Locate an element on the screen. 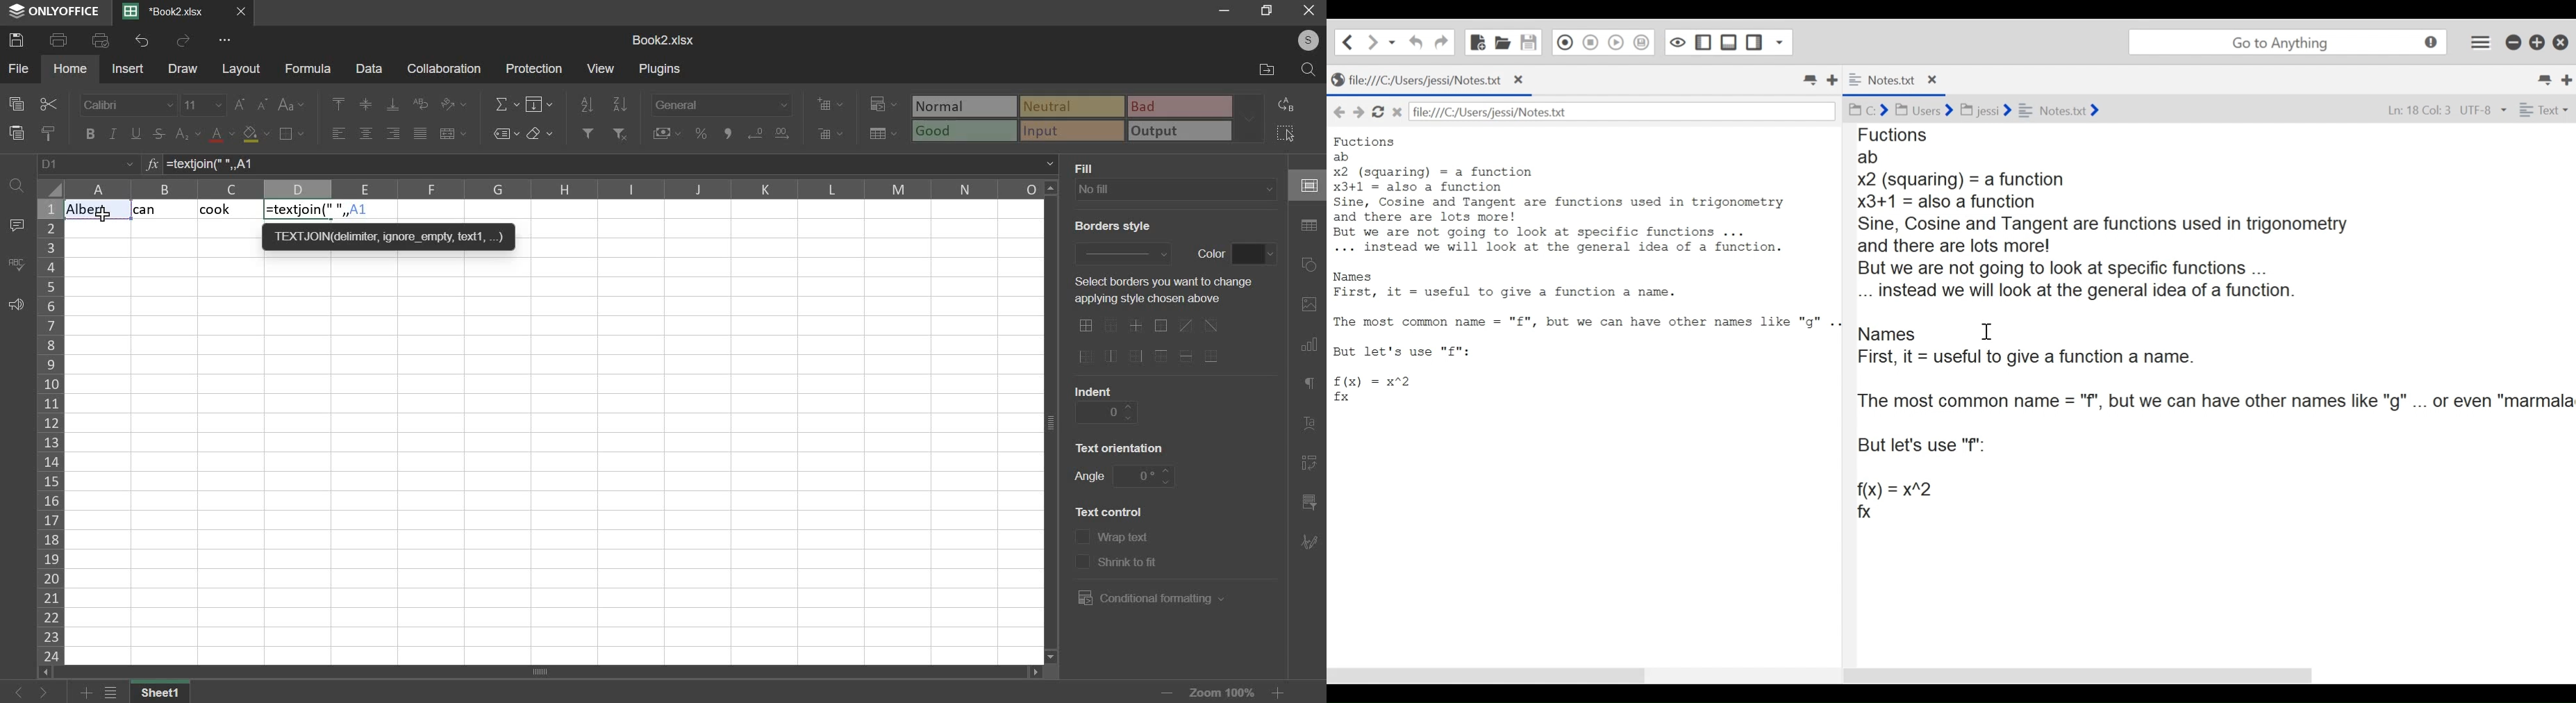 The height and width of the screenshot is (728, 2576). layout is located at coordinates (242, 69).